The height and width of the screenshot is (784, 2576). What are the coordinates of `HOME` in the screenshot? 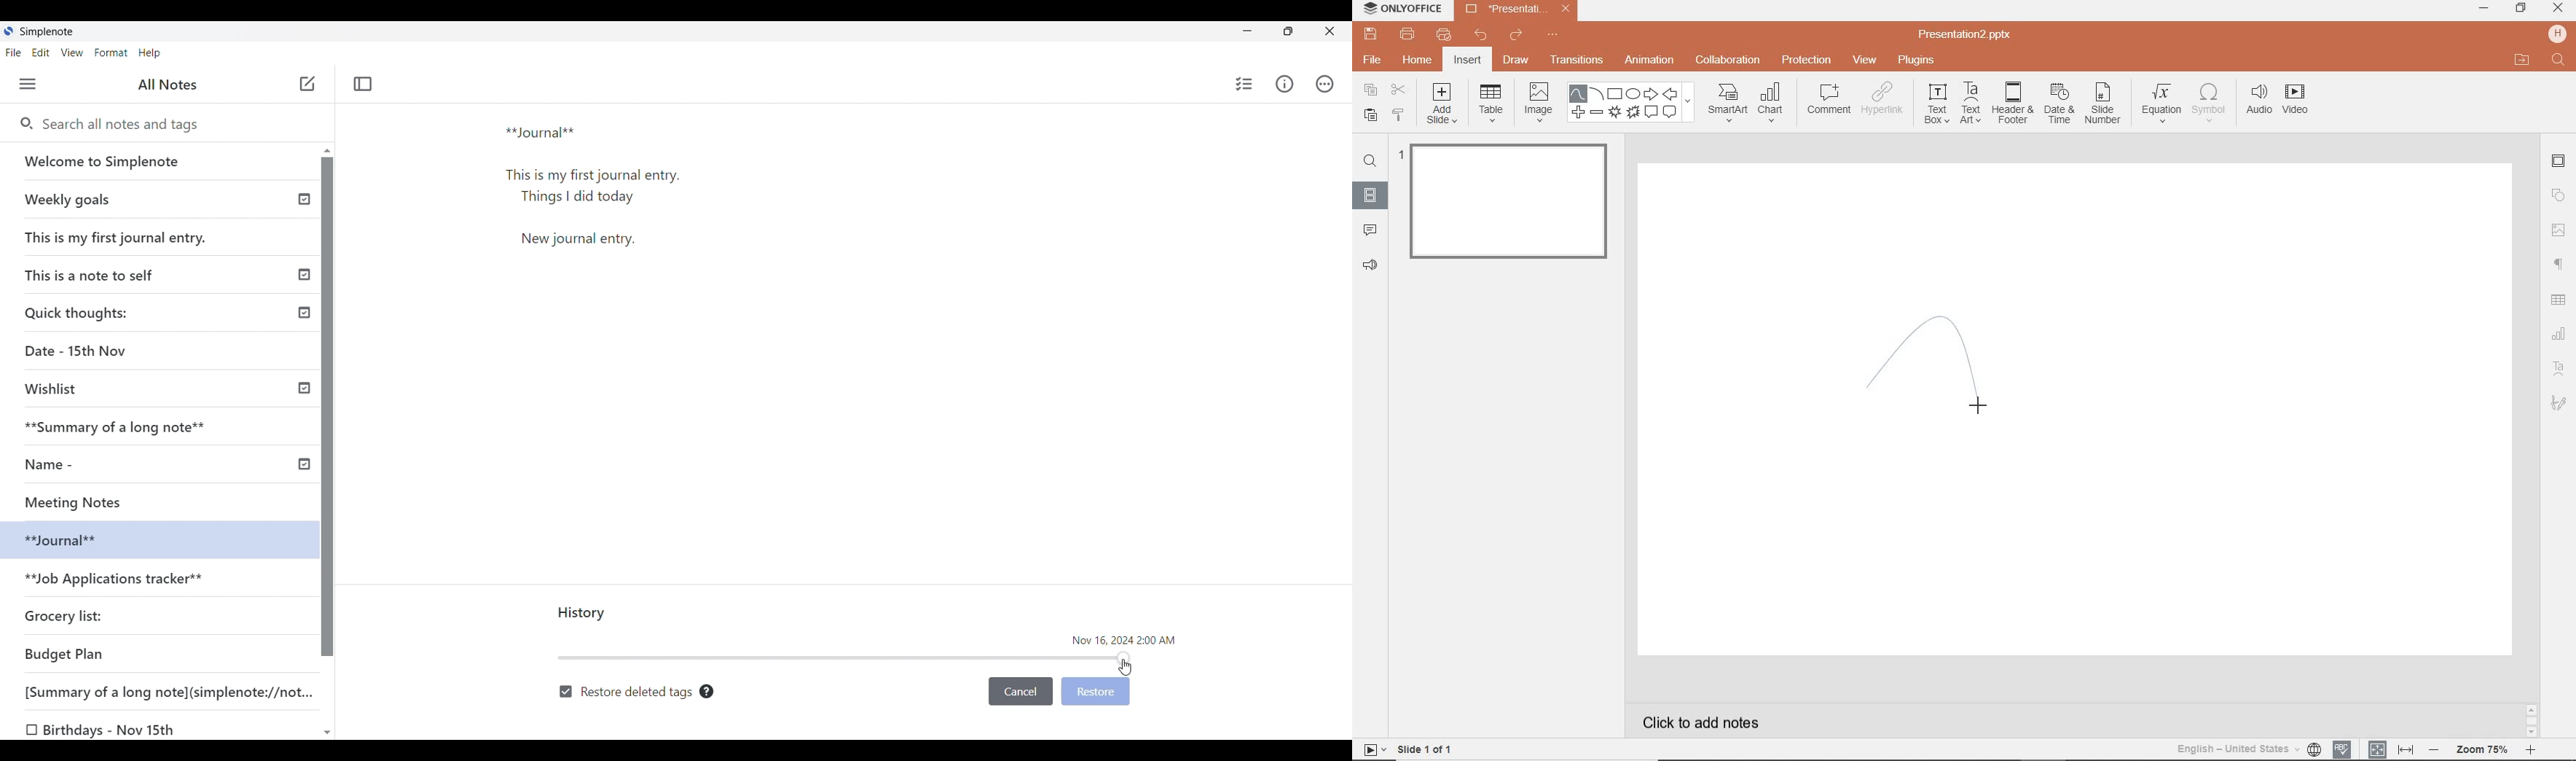 It's located at (1416, 61).